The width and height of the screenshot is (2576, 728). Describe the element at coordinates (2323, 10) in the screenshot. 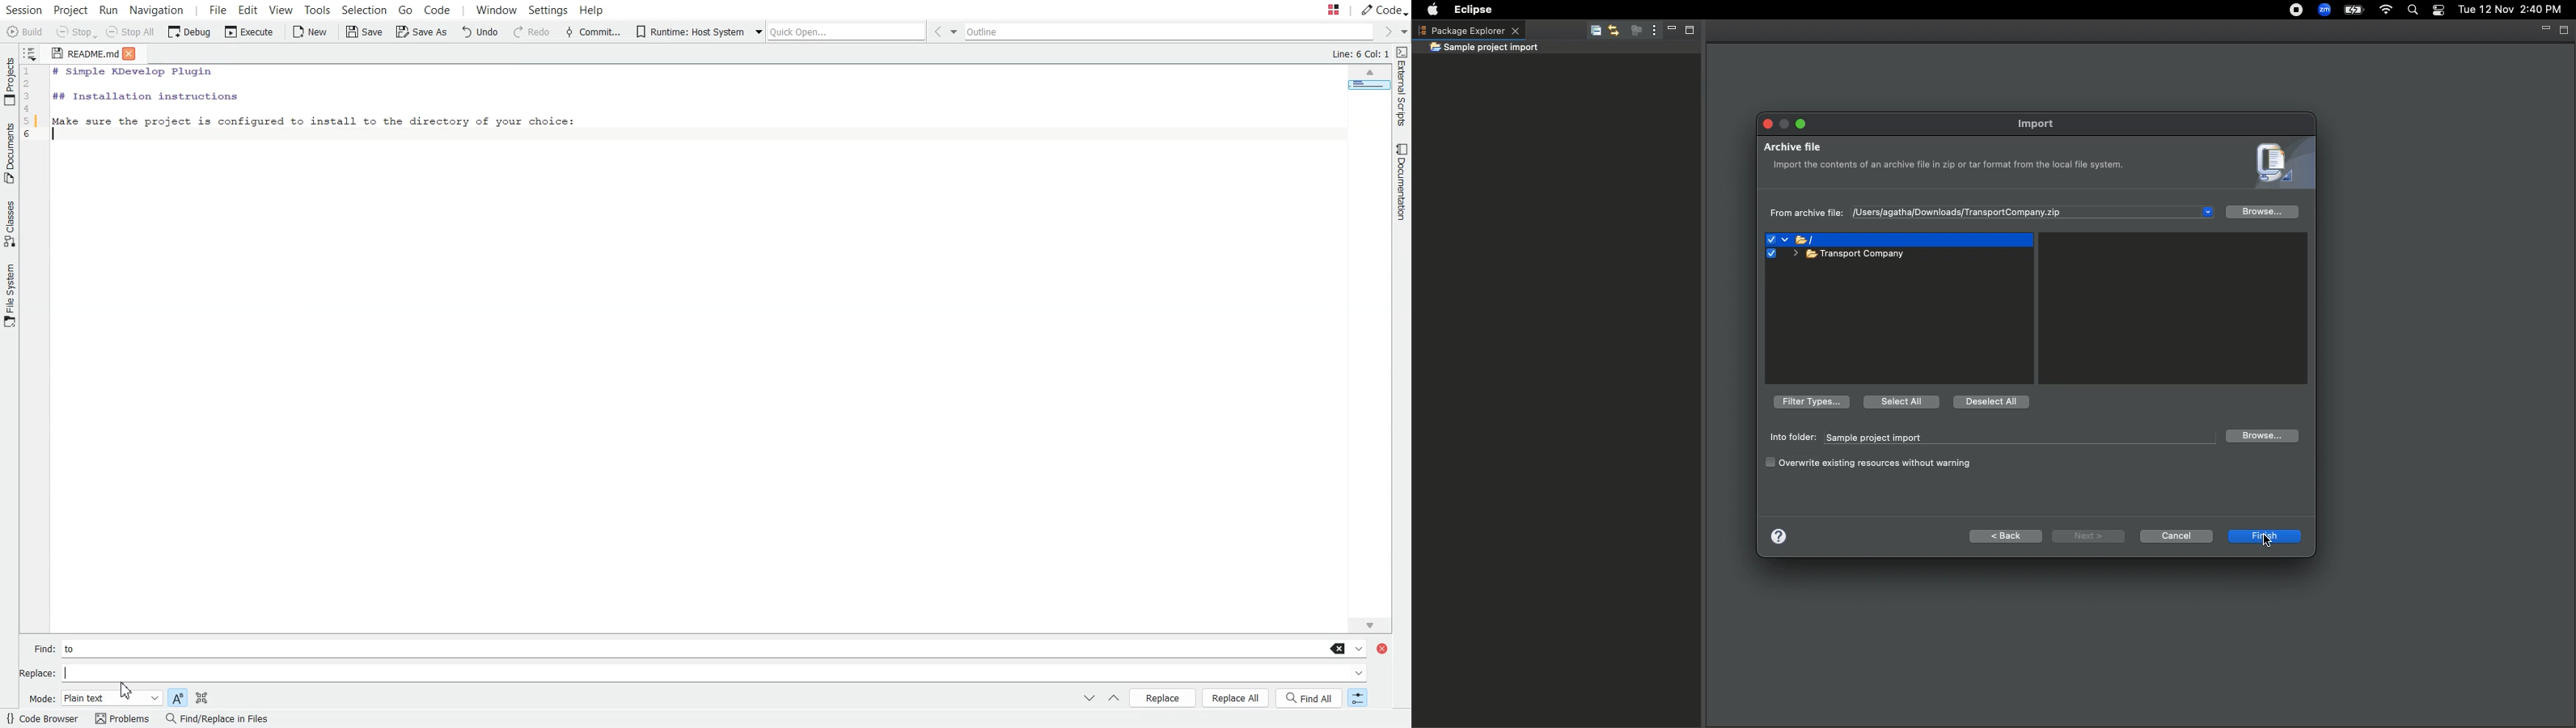

I see `Zoom` at that location.